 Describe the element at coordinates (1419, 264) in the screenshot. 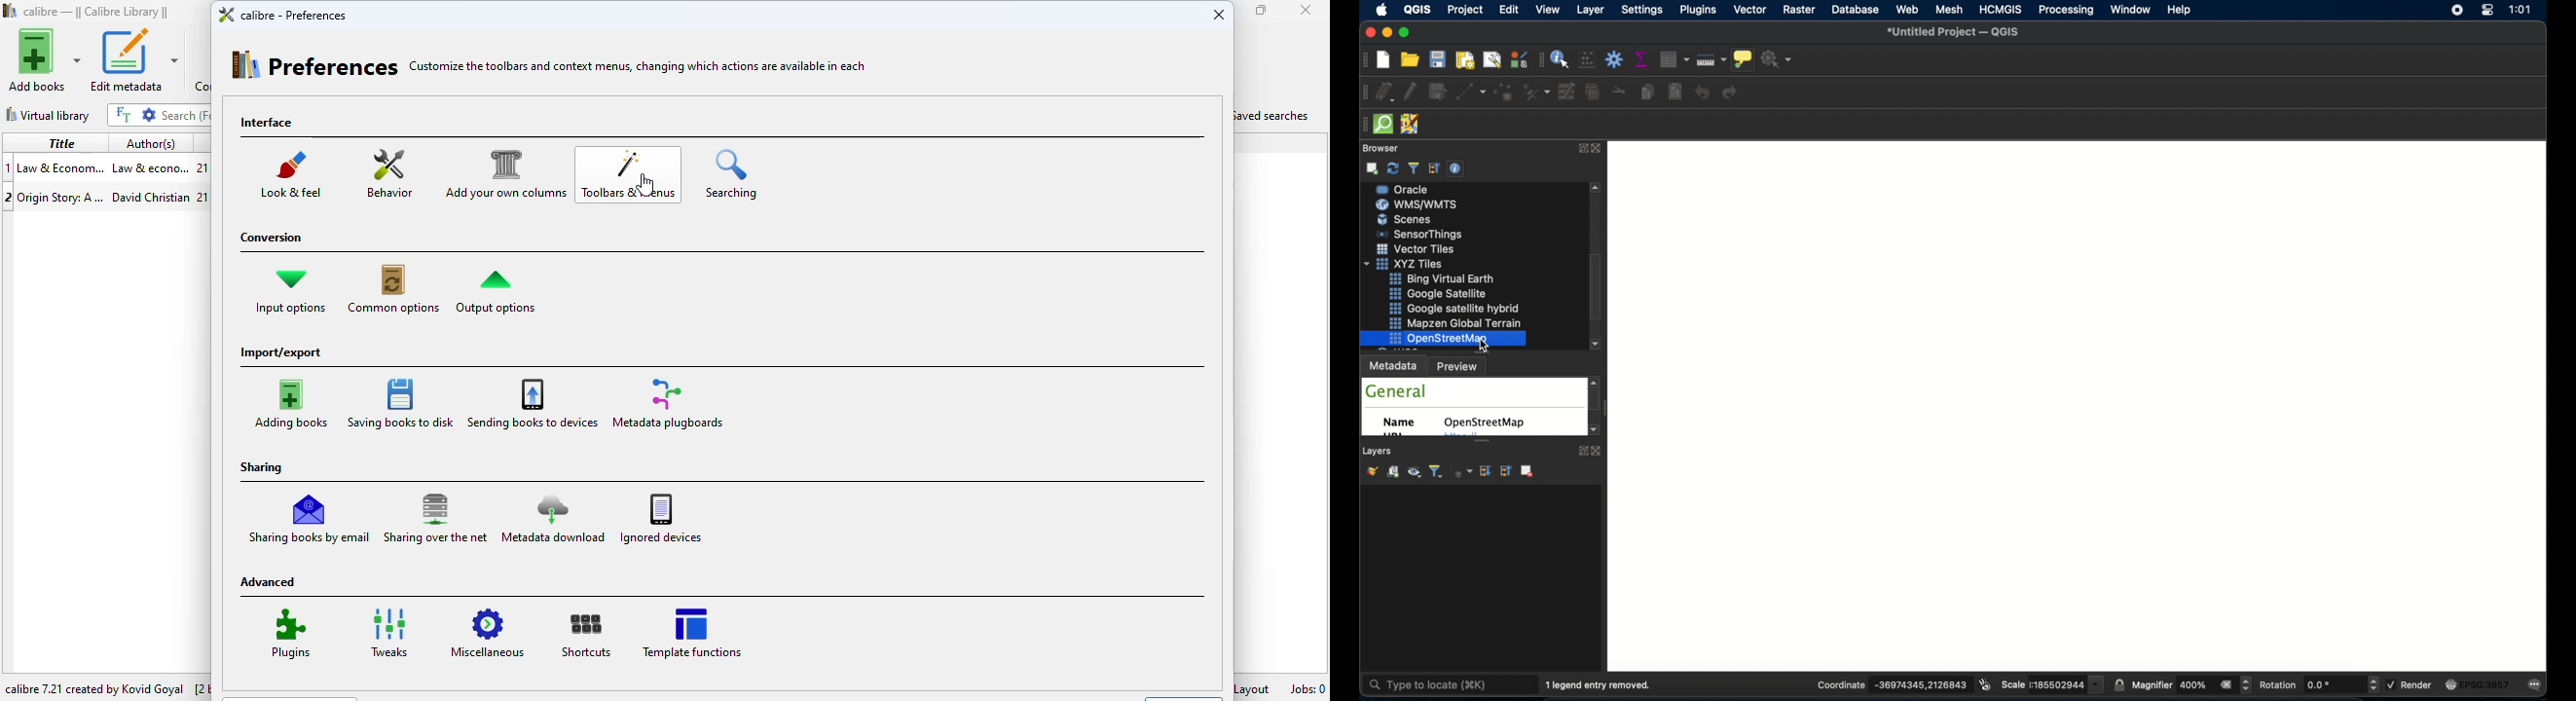

I see `scenes` at that location.